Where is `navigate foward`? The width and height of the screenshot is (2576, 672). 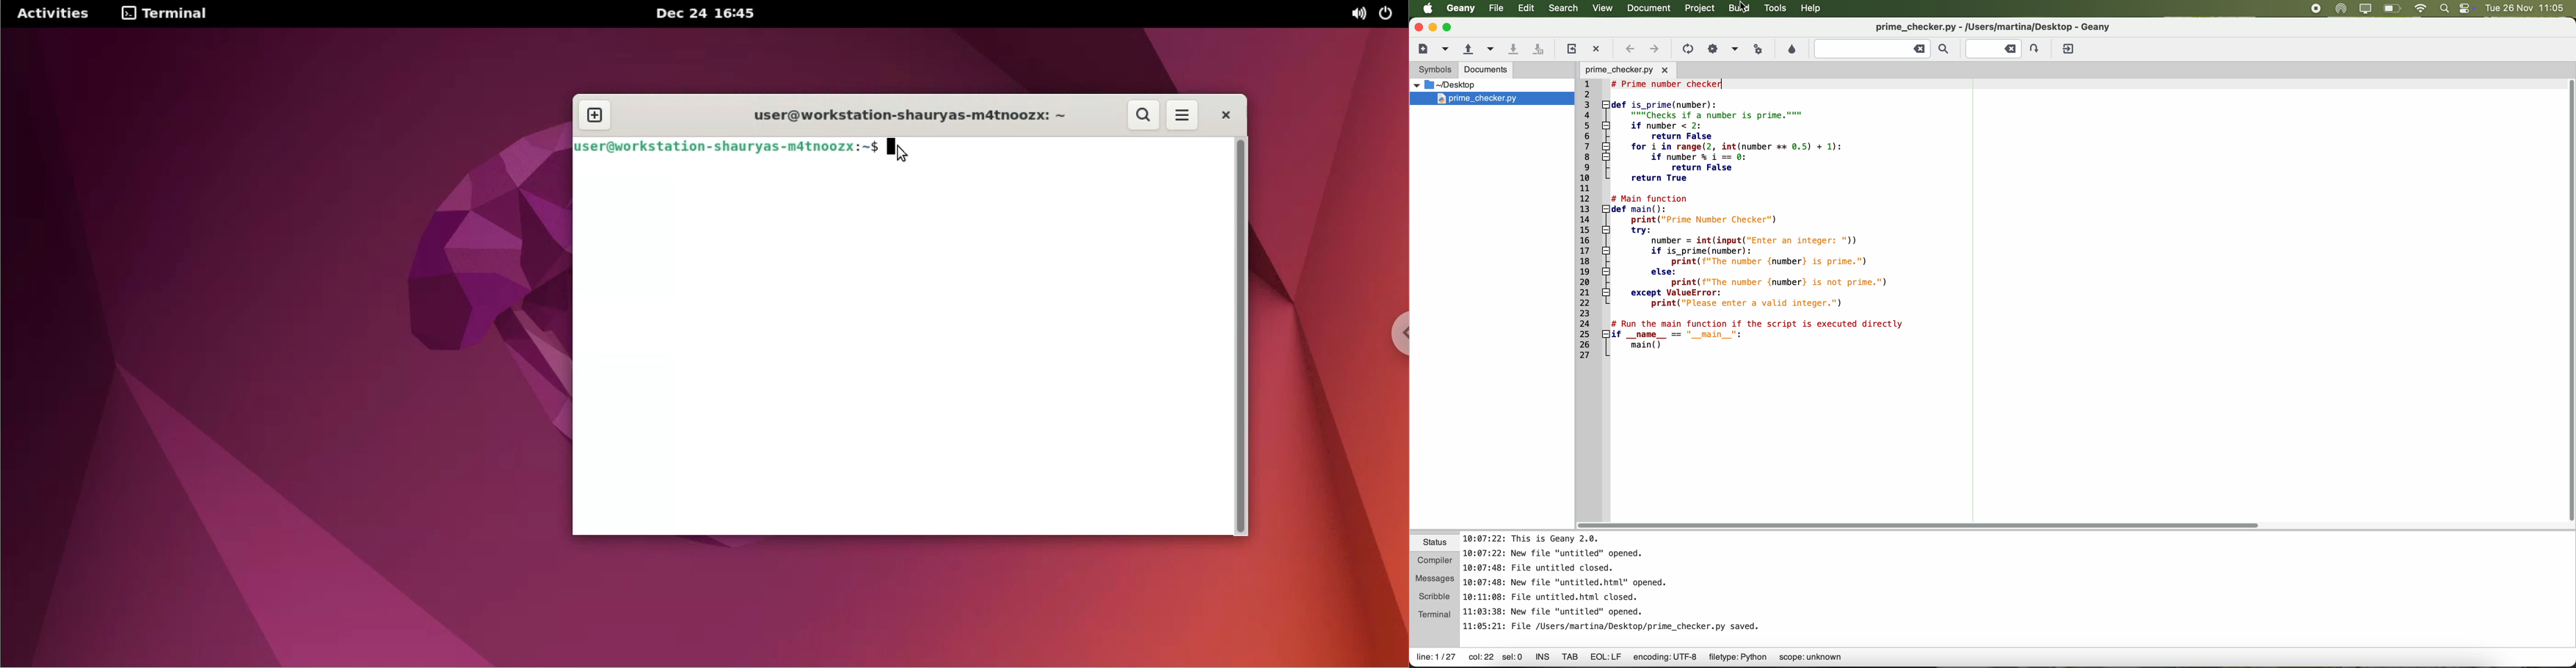 navigate foward is located at coordinates (1655, 51).